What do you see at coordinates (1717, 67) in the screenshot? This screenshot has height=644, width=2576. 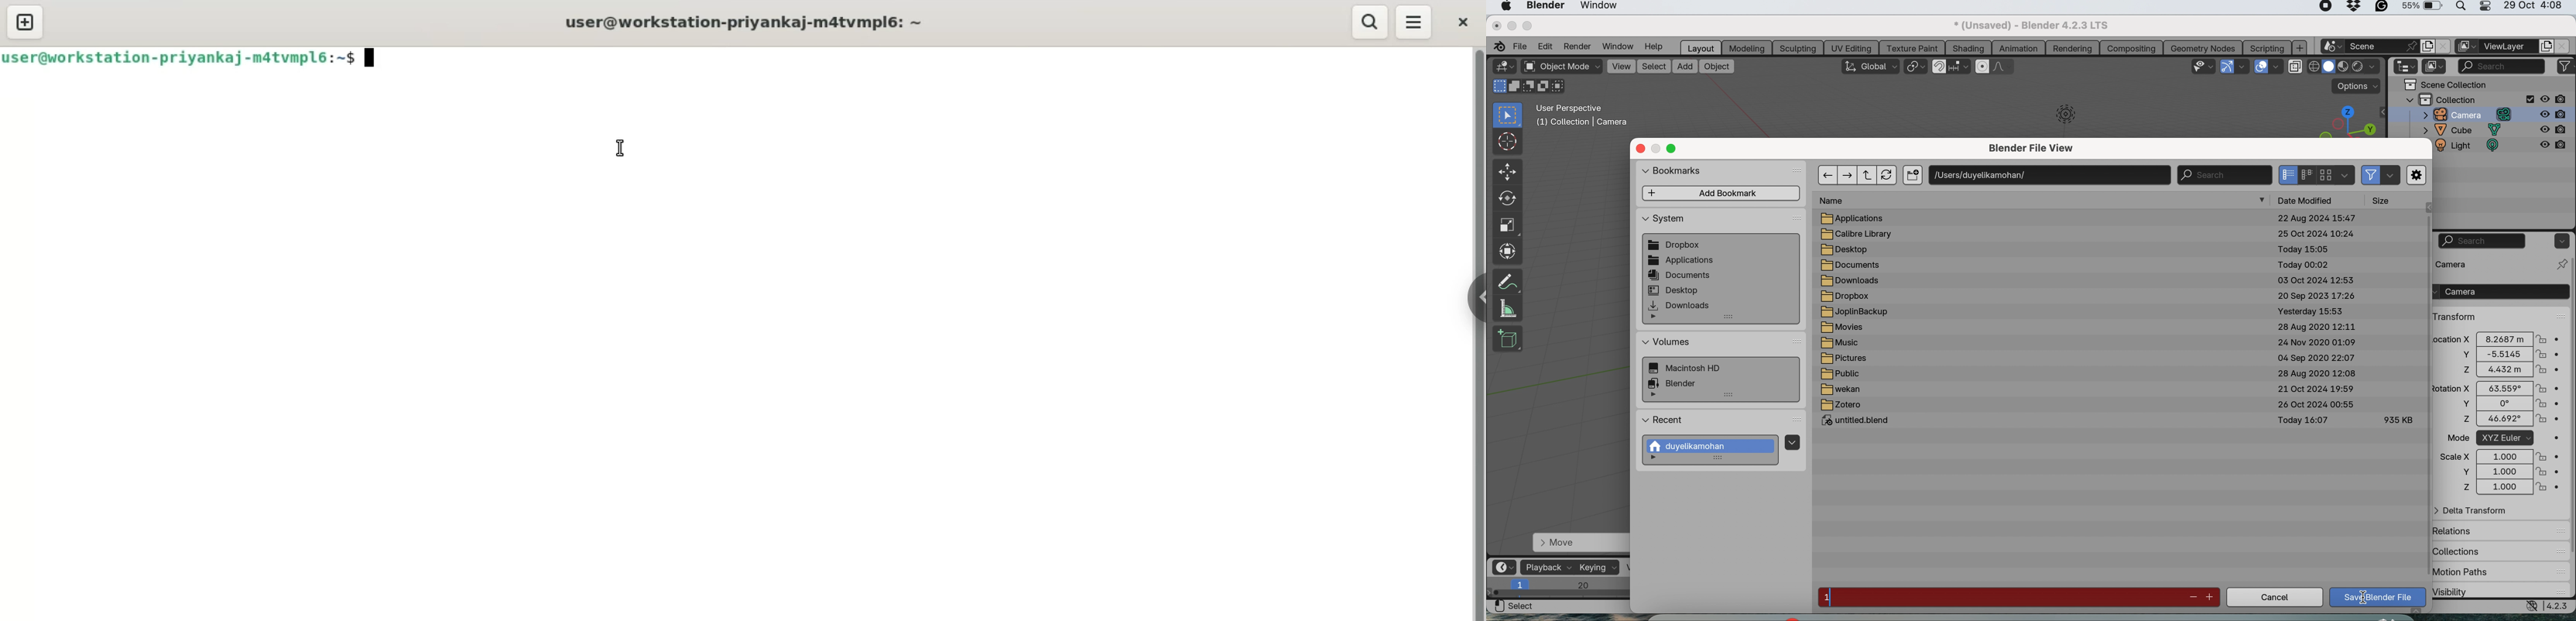 I see `object` at bounding box center [1717, 67].